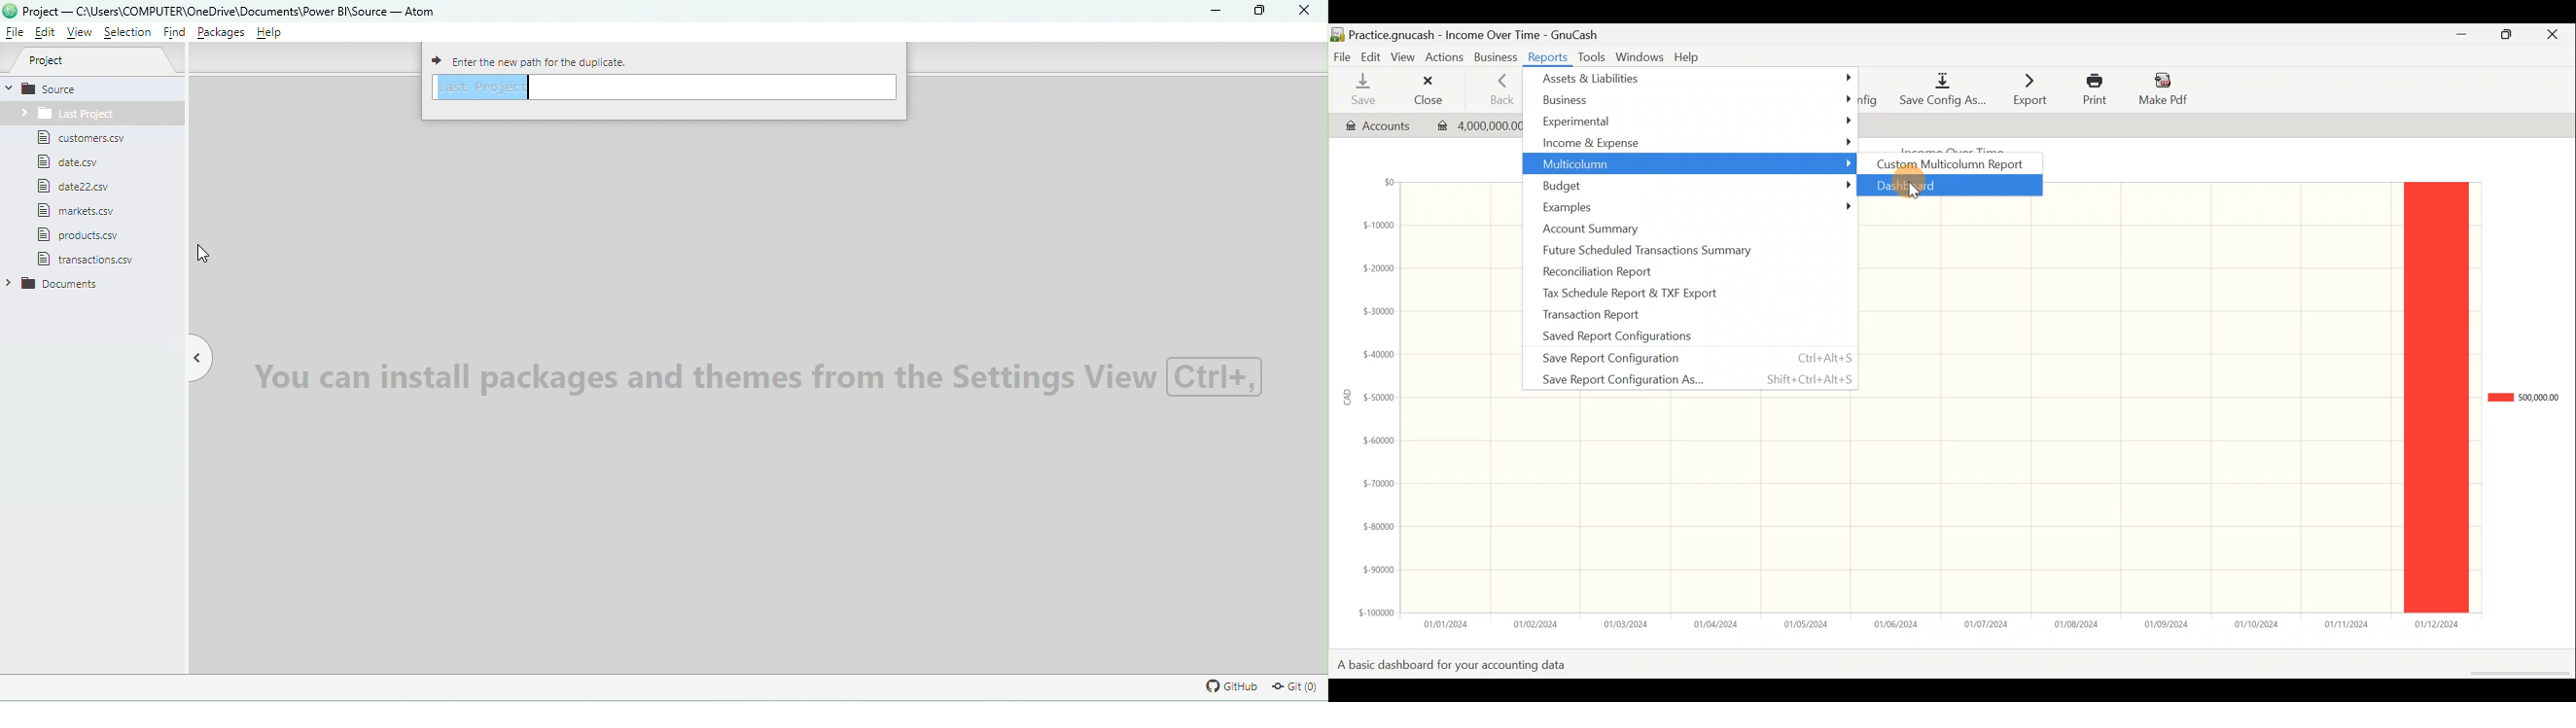  Describe the element at coordinates (2510, 38) in the screenshot. I see `Maximise` at that location.